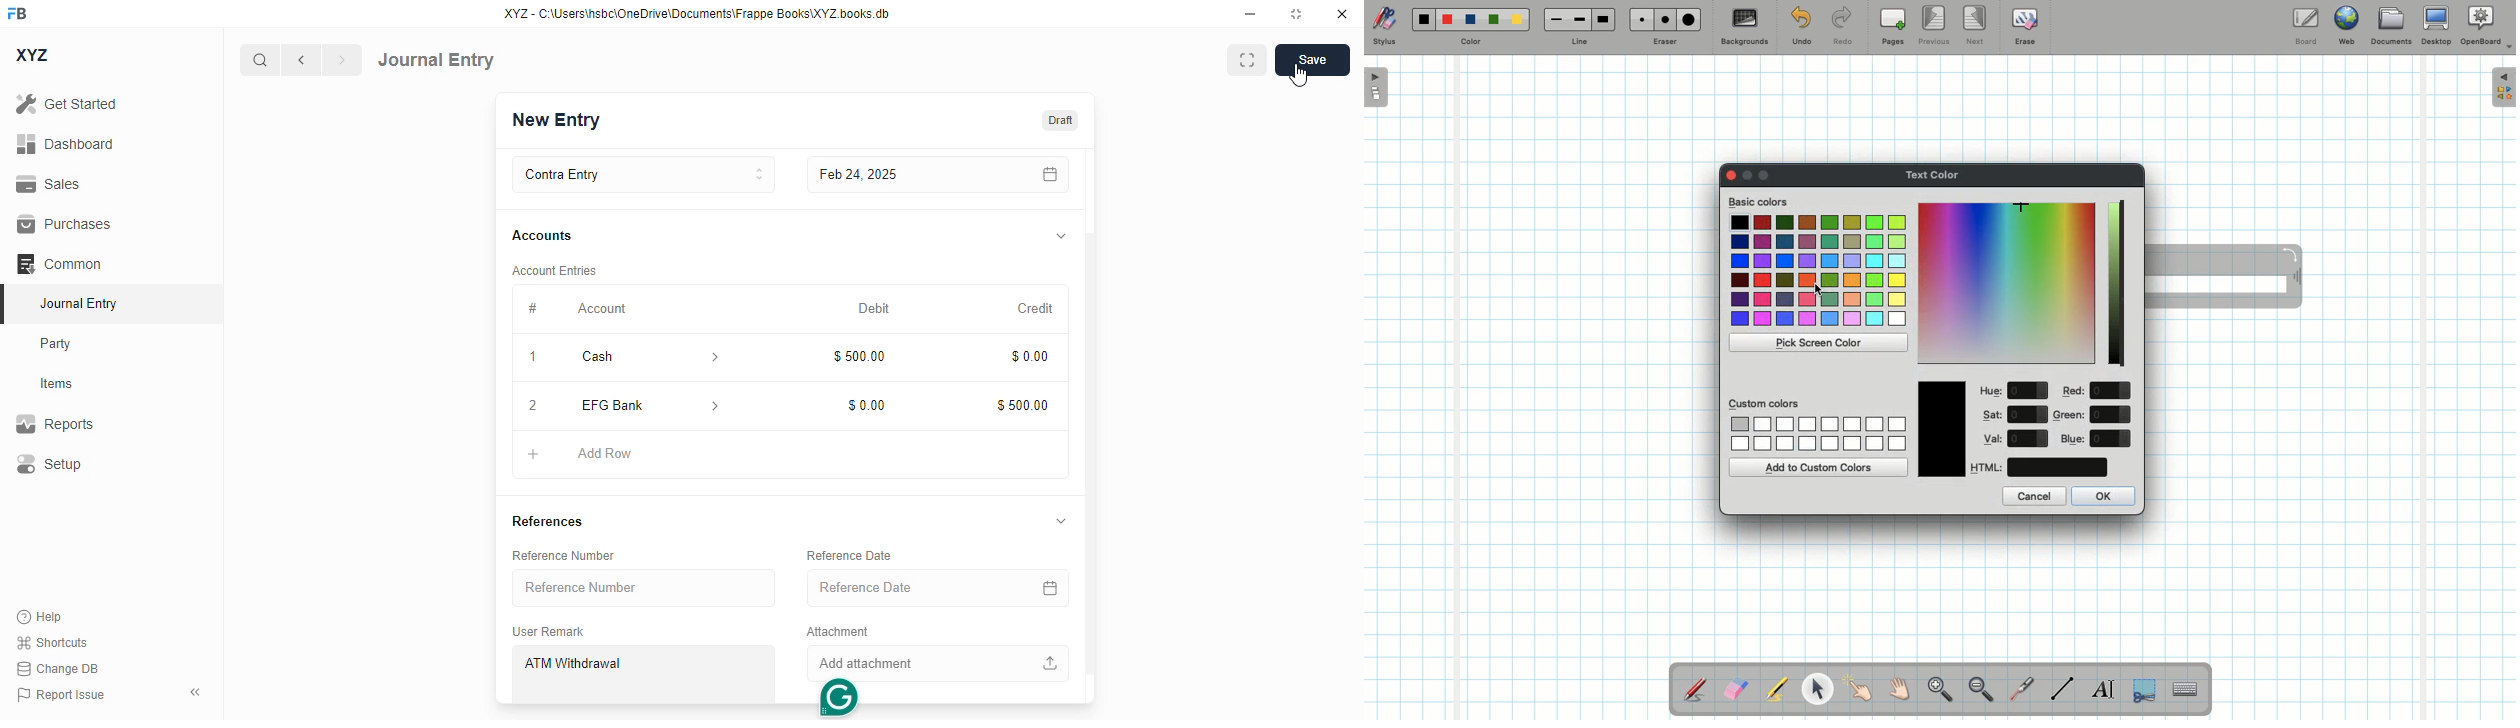 This screenshot has width=2520, height=728. What do you see at coordinates (1090, 426) in the screenshot?
I see `vertical scroll bar` at bounding box center [1090, 426].